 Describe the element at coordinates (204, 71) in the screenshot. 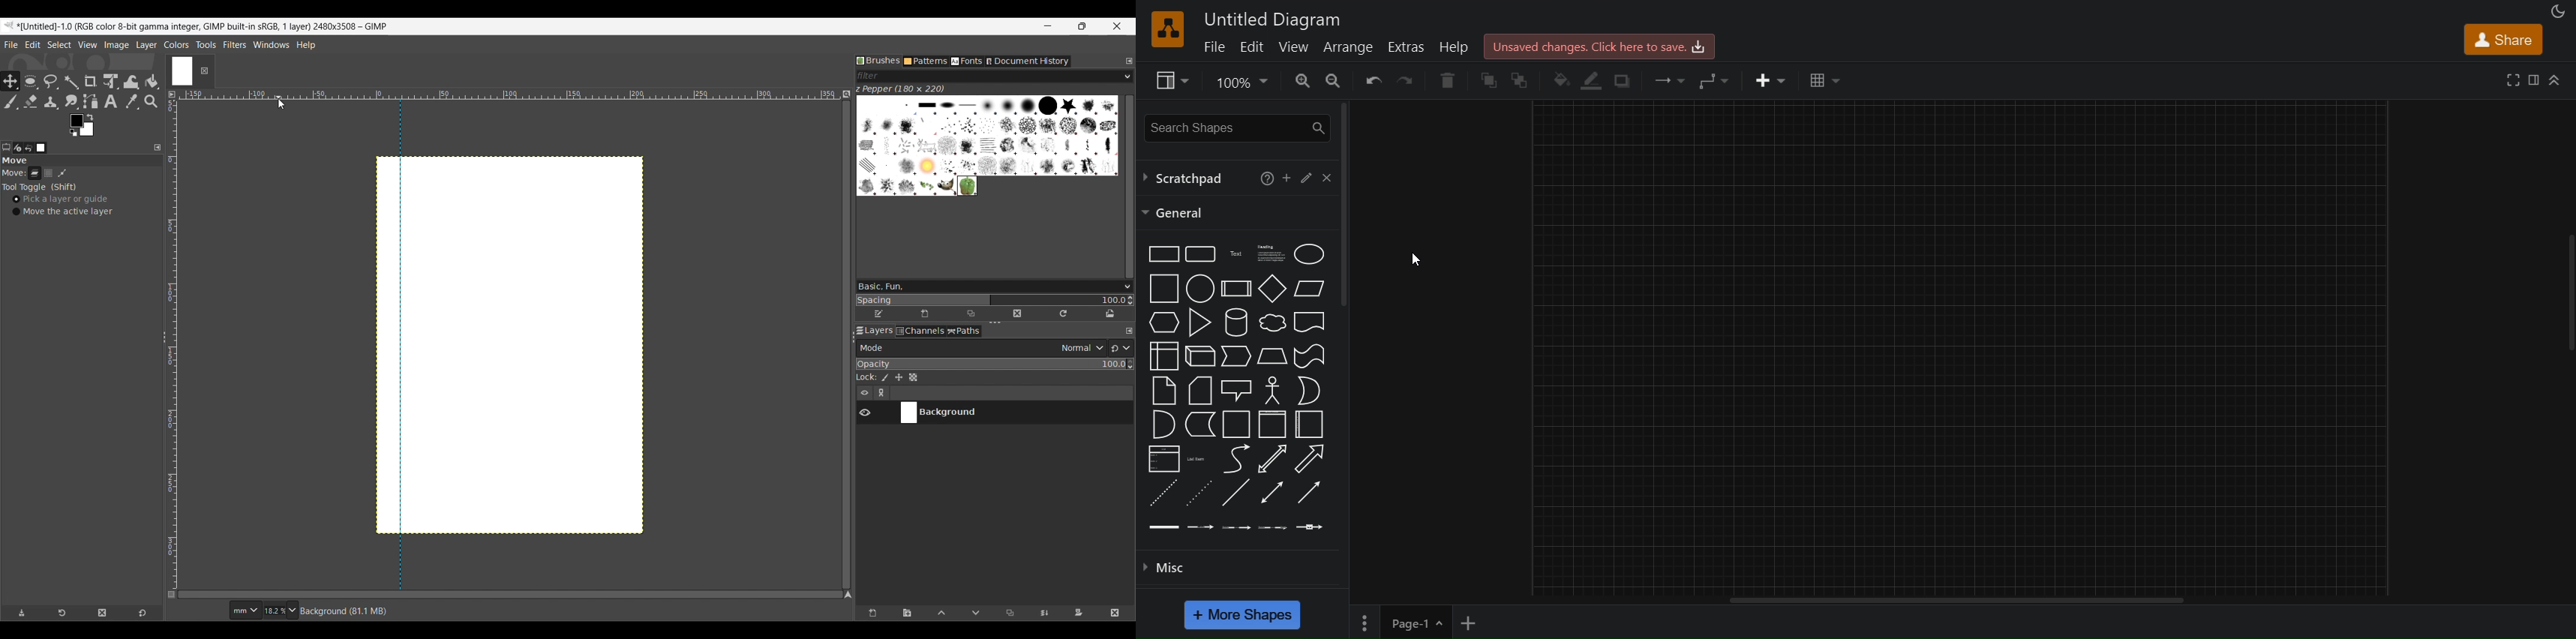

I see `Close tab` at that location.